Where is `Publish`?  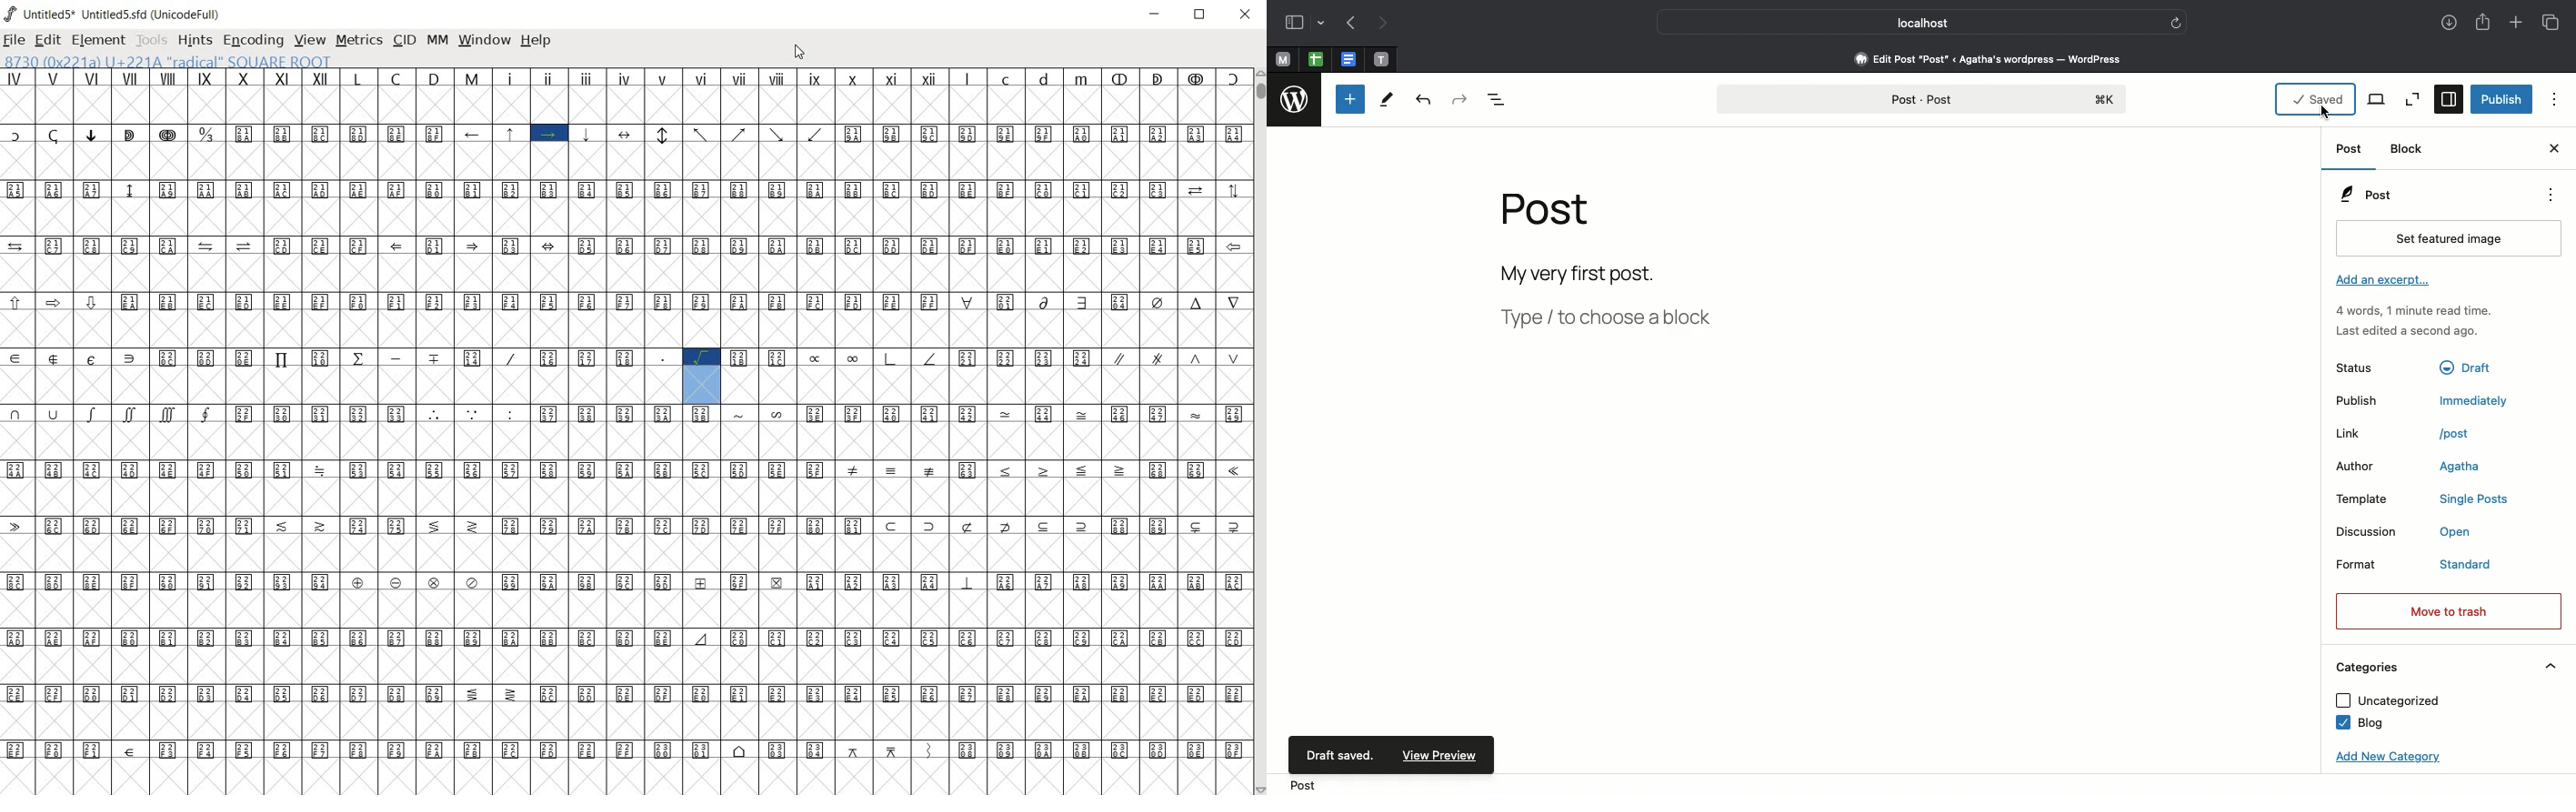 Publish is located at coordinates (2502, 99).